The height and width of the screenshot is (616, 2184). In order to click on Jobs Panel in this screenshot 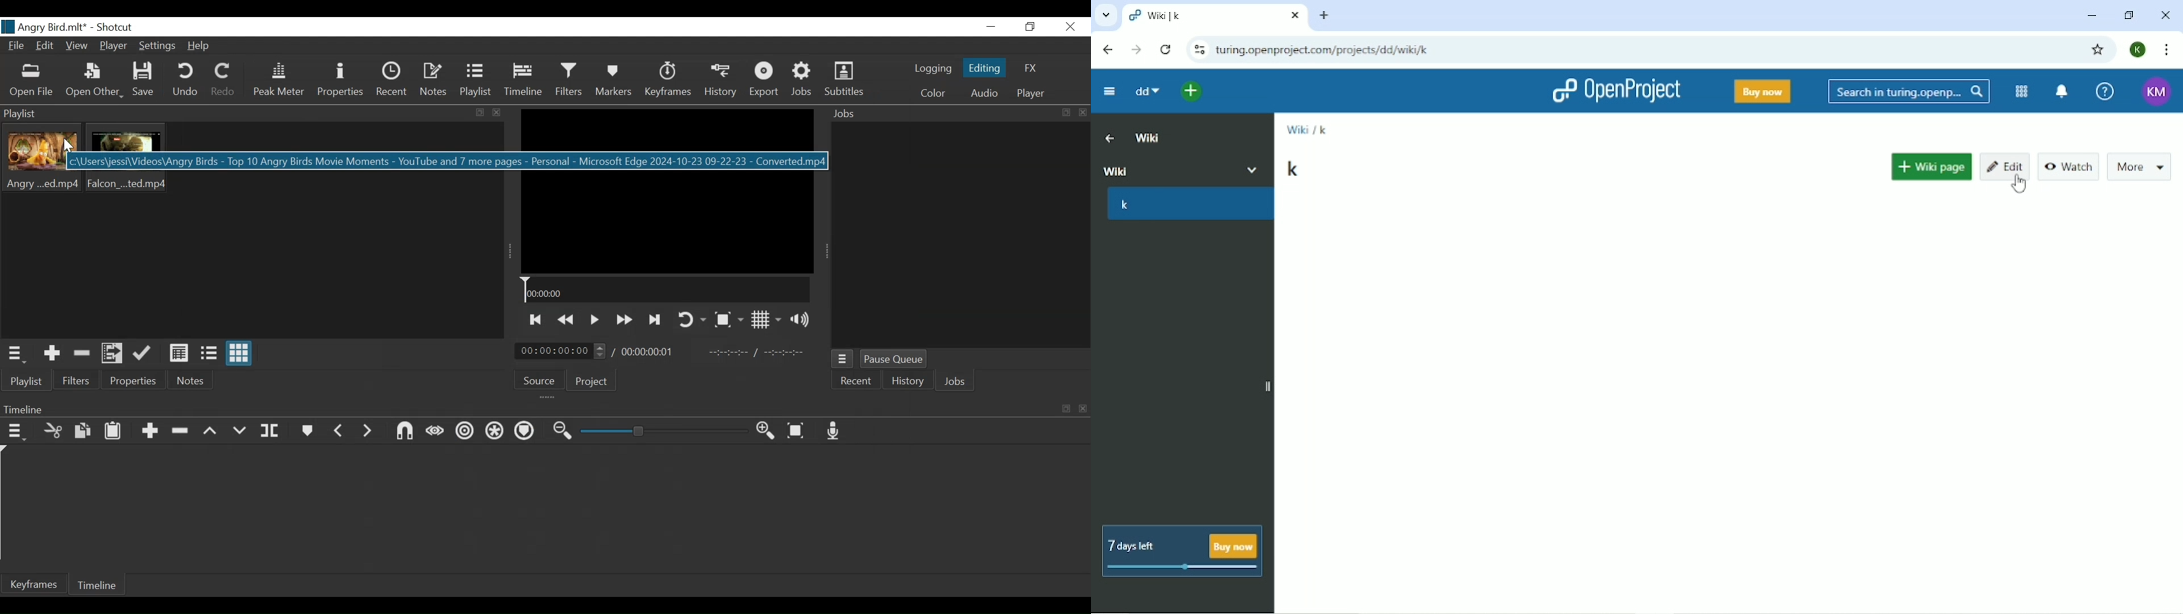, I will do `click(960, 237)`.